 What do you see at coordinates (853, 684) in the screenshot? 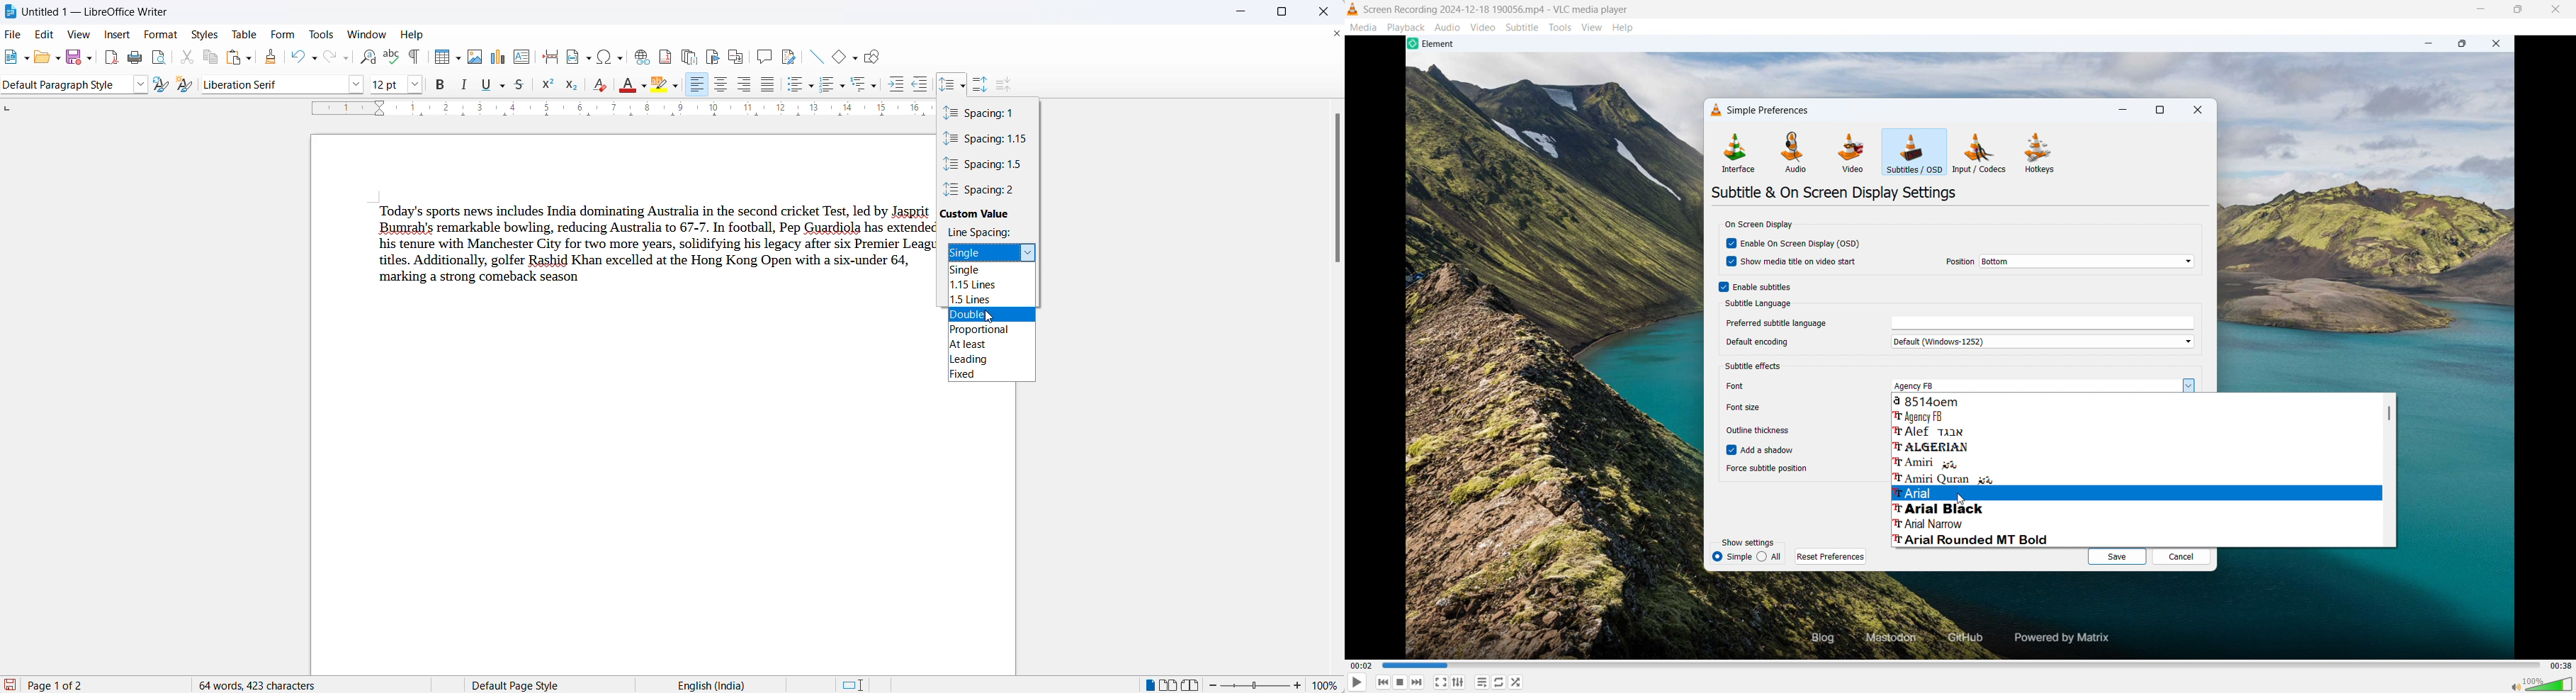
I see `standard selection` at bounding box center [853, 684].